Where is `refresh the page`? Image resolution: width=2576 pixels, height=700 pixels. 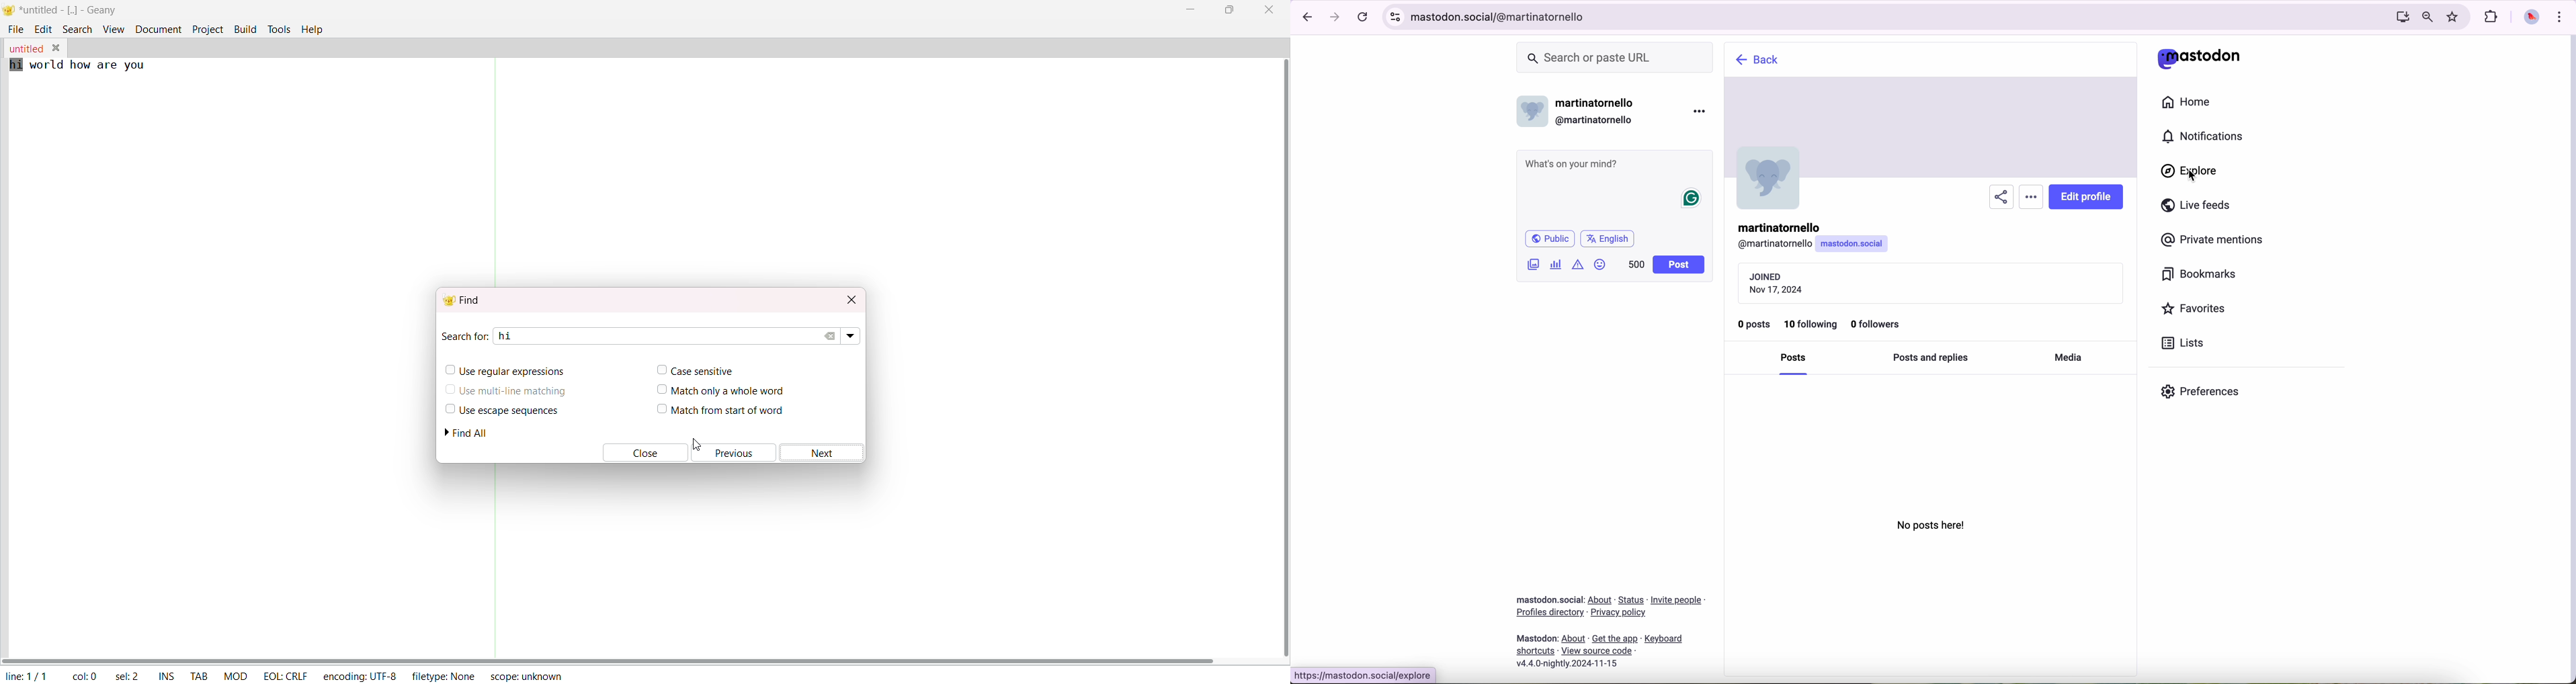 refresh the page is located at coordinates (1363, 18).